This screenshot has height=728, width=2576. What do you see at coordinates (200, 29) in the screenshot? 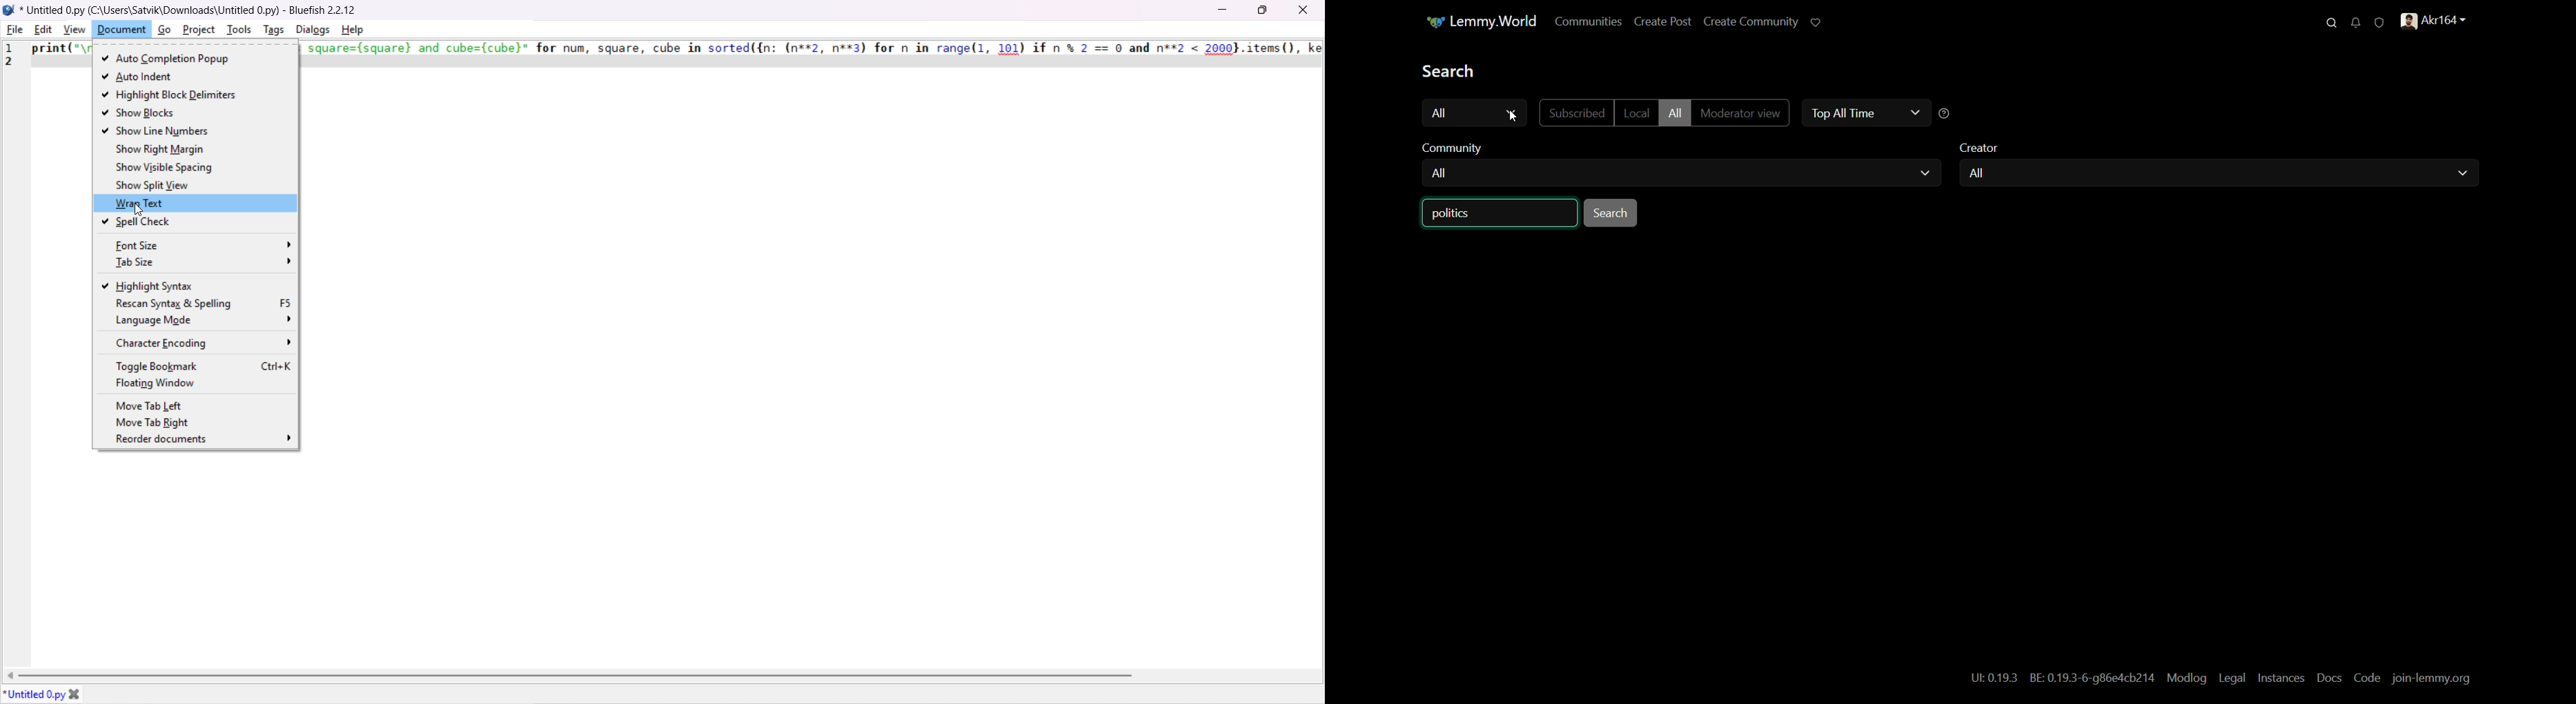
I see `project` at bounding box center [200, 29].